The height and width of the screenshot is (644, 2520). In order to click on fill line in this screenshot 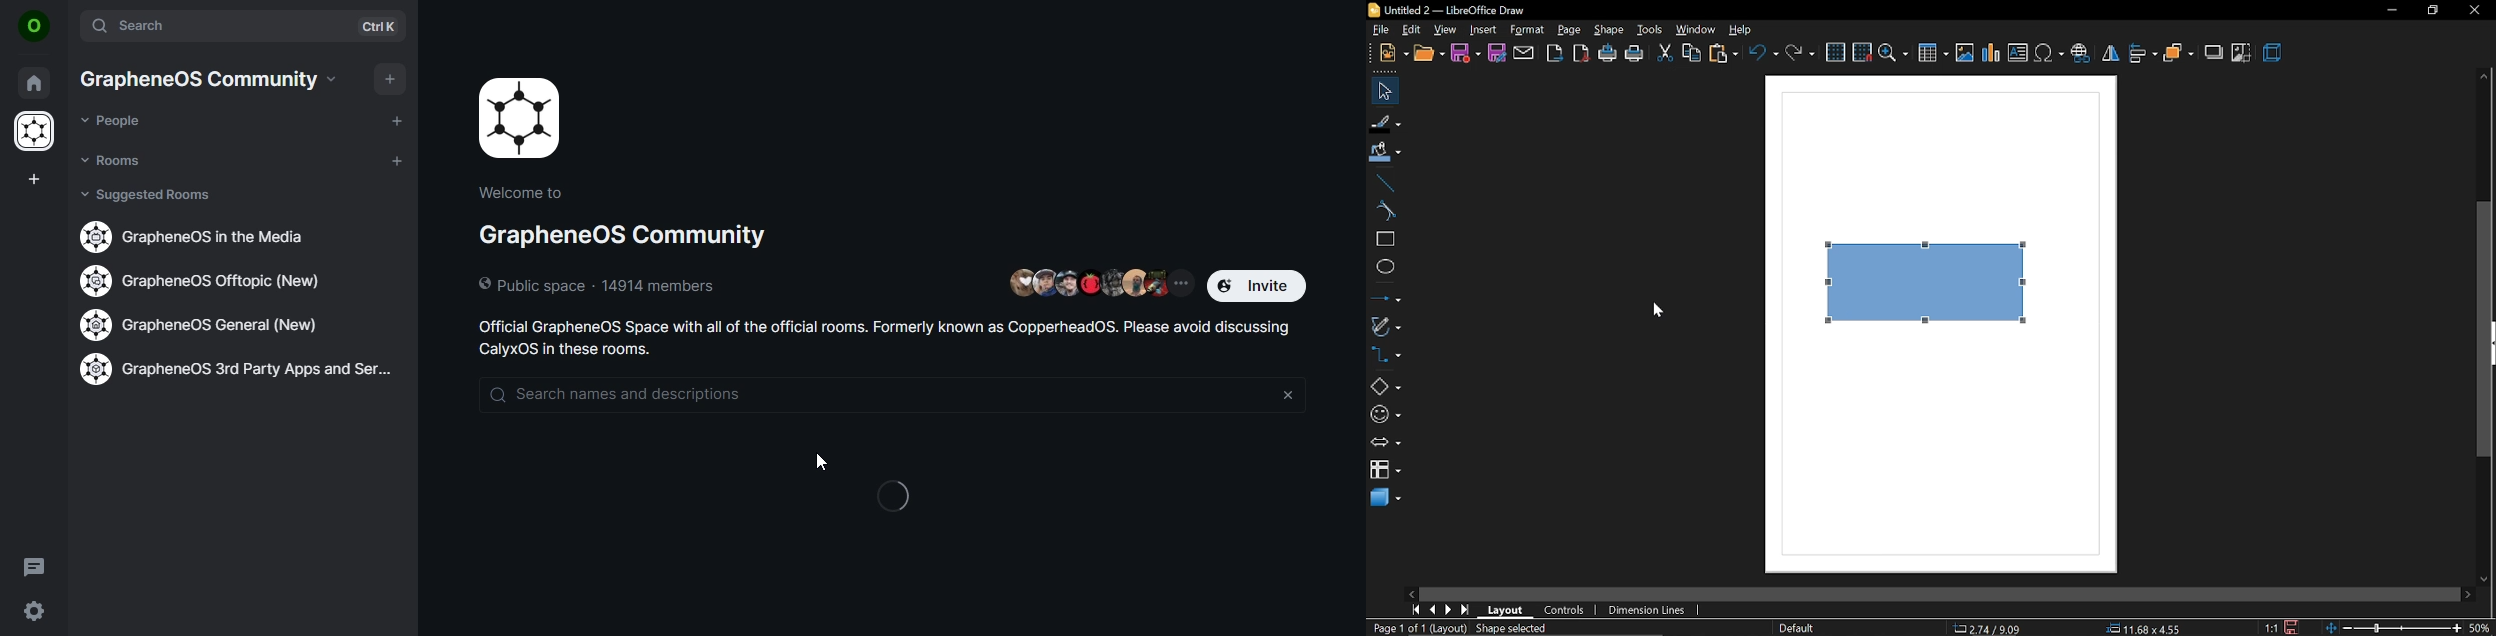, I will do `click(1385, 122)`.